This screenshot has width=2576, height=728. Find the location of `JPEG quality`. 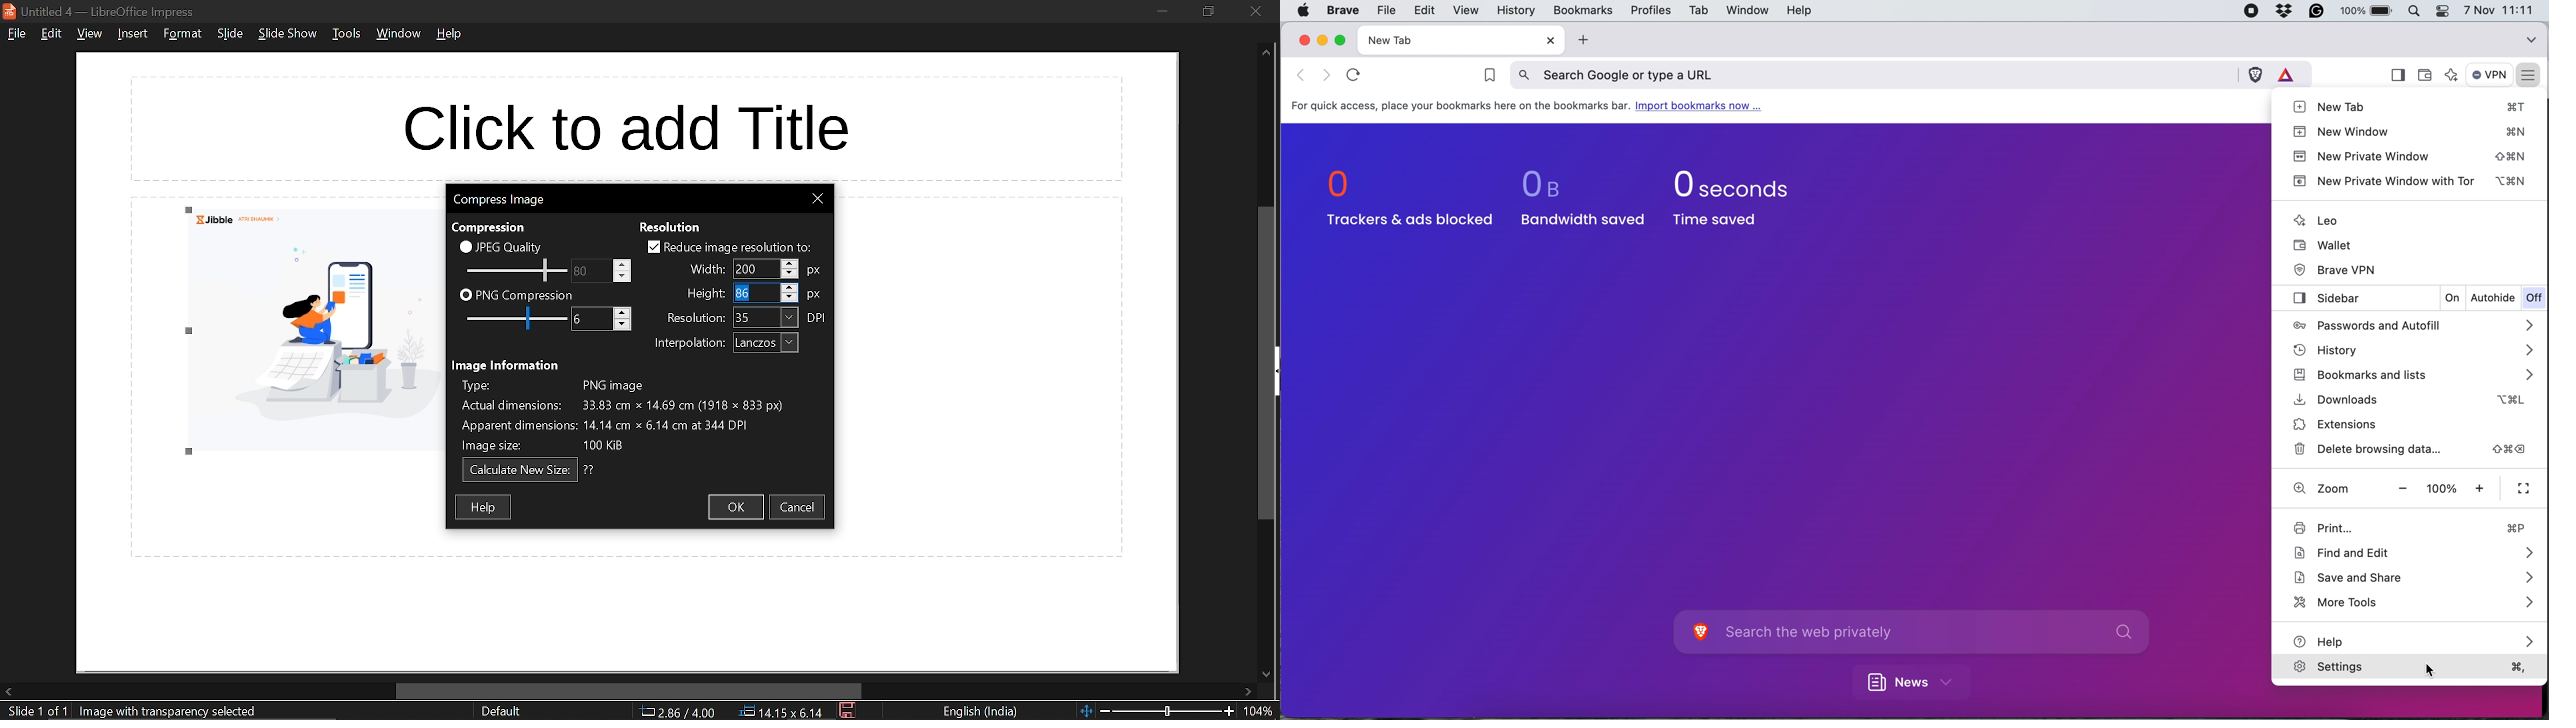

JPEG quality is located at coordinates (506, 246).